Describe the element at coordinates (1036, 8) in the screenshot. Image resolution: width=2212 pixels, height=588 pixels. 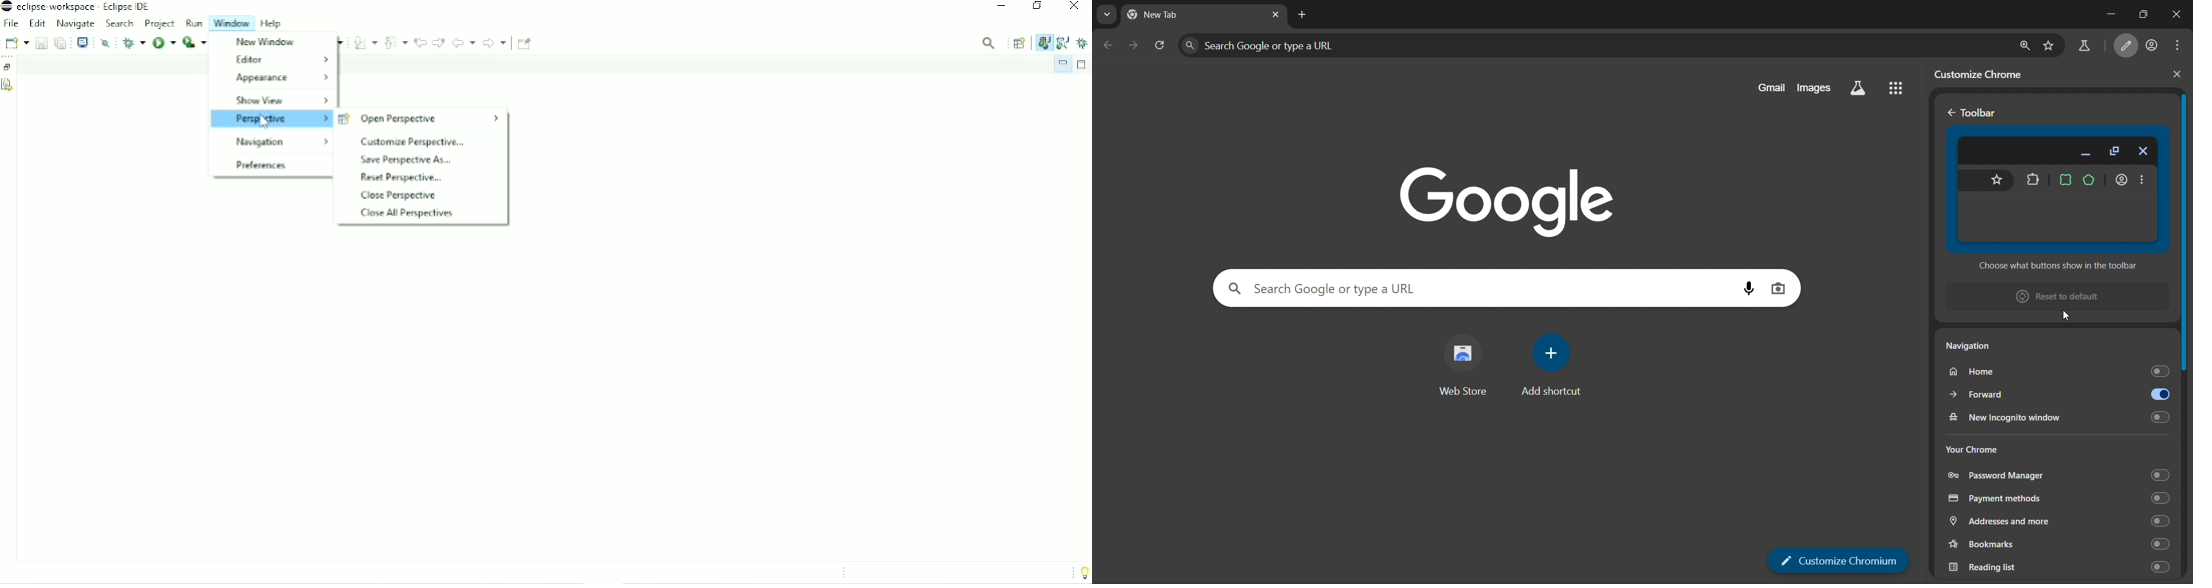
I see `Restore down` at that location.